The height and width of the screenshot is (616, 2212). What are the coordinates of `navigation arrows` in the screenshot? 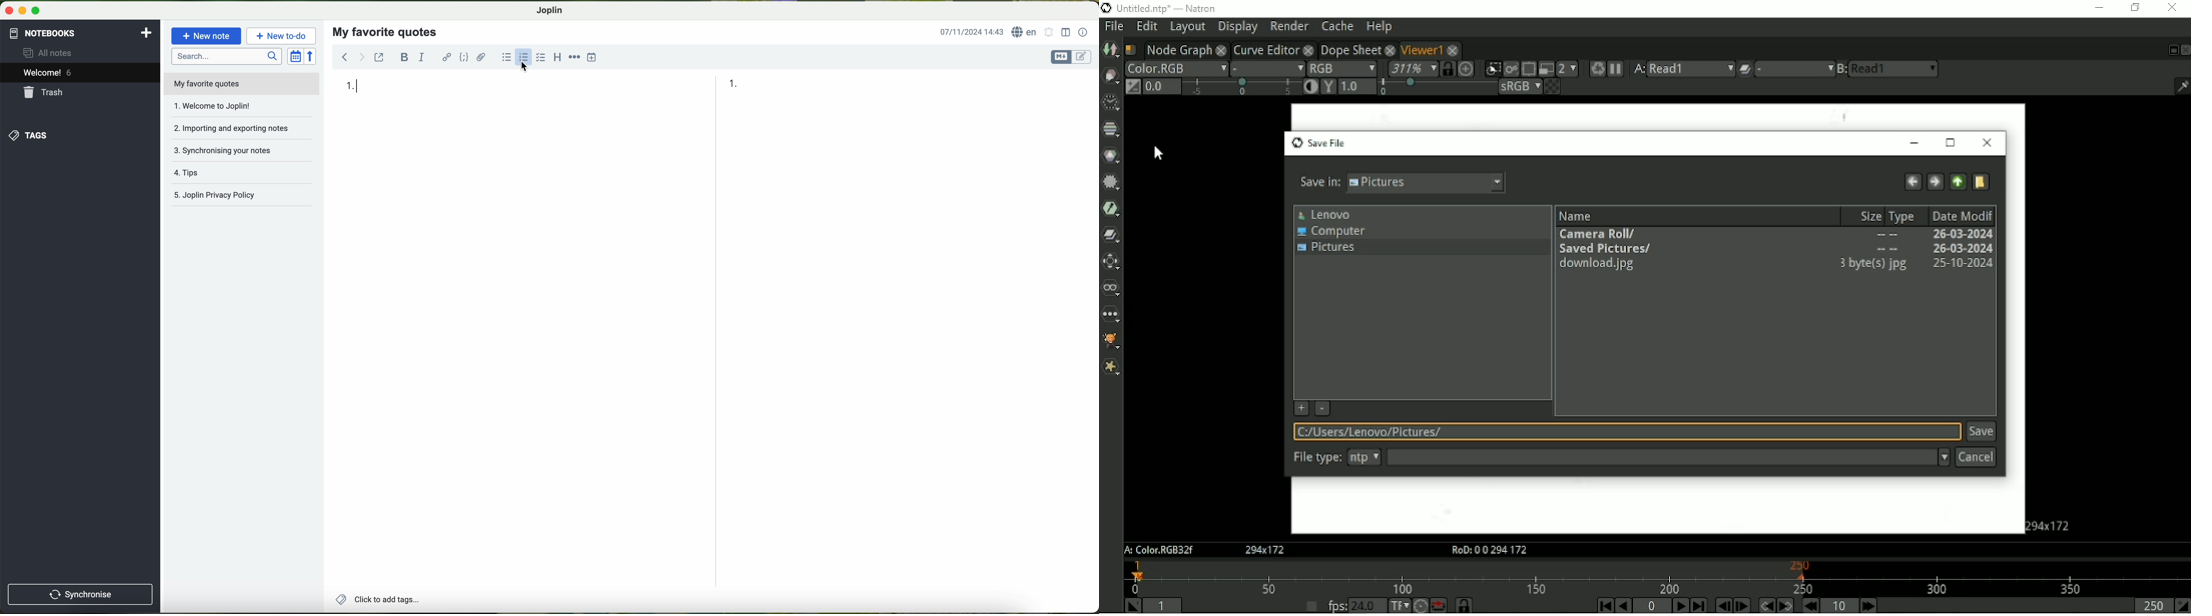 It's located at (350, 57).